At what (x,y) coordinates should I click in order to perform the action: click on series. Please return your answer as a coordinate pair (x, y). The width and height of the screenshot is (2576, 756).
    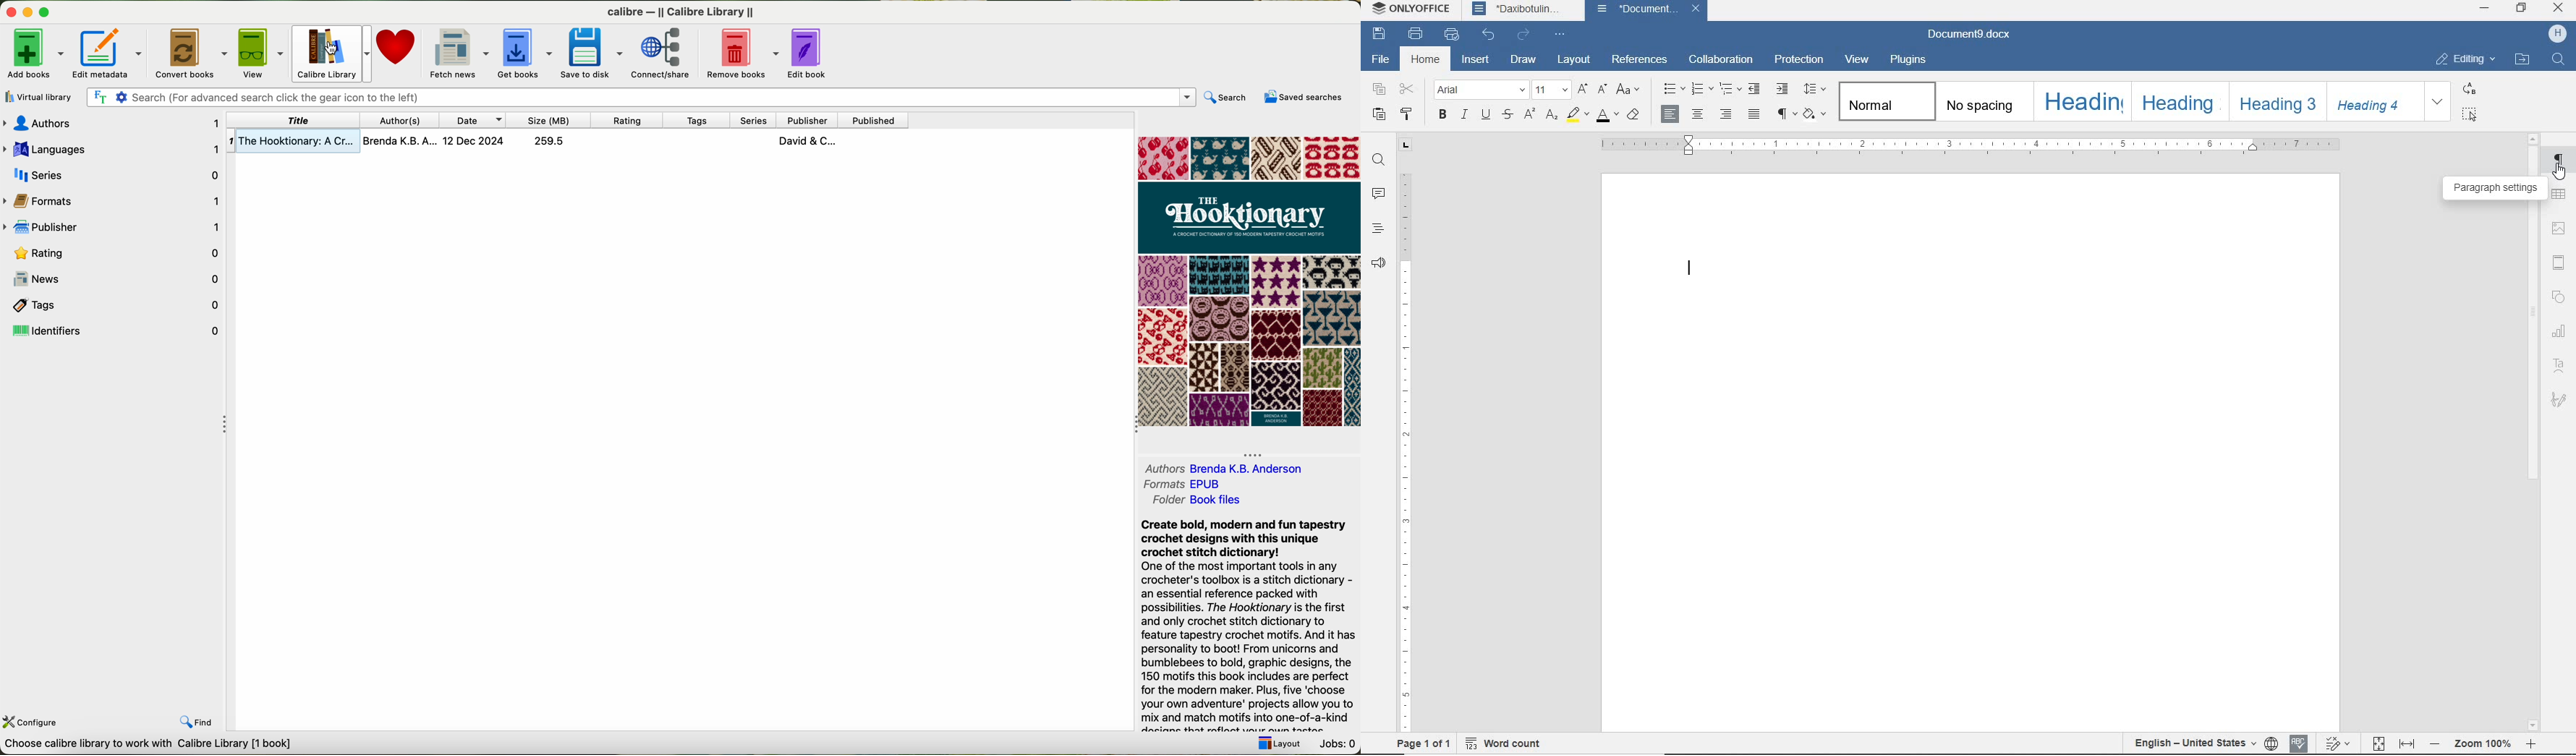
    Looking at the image, I should click on (113, 173).